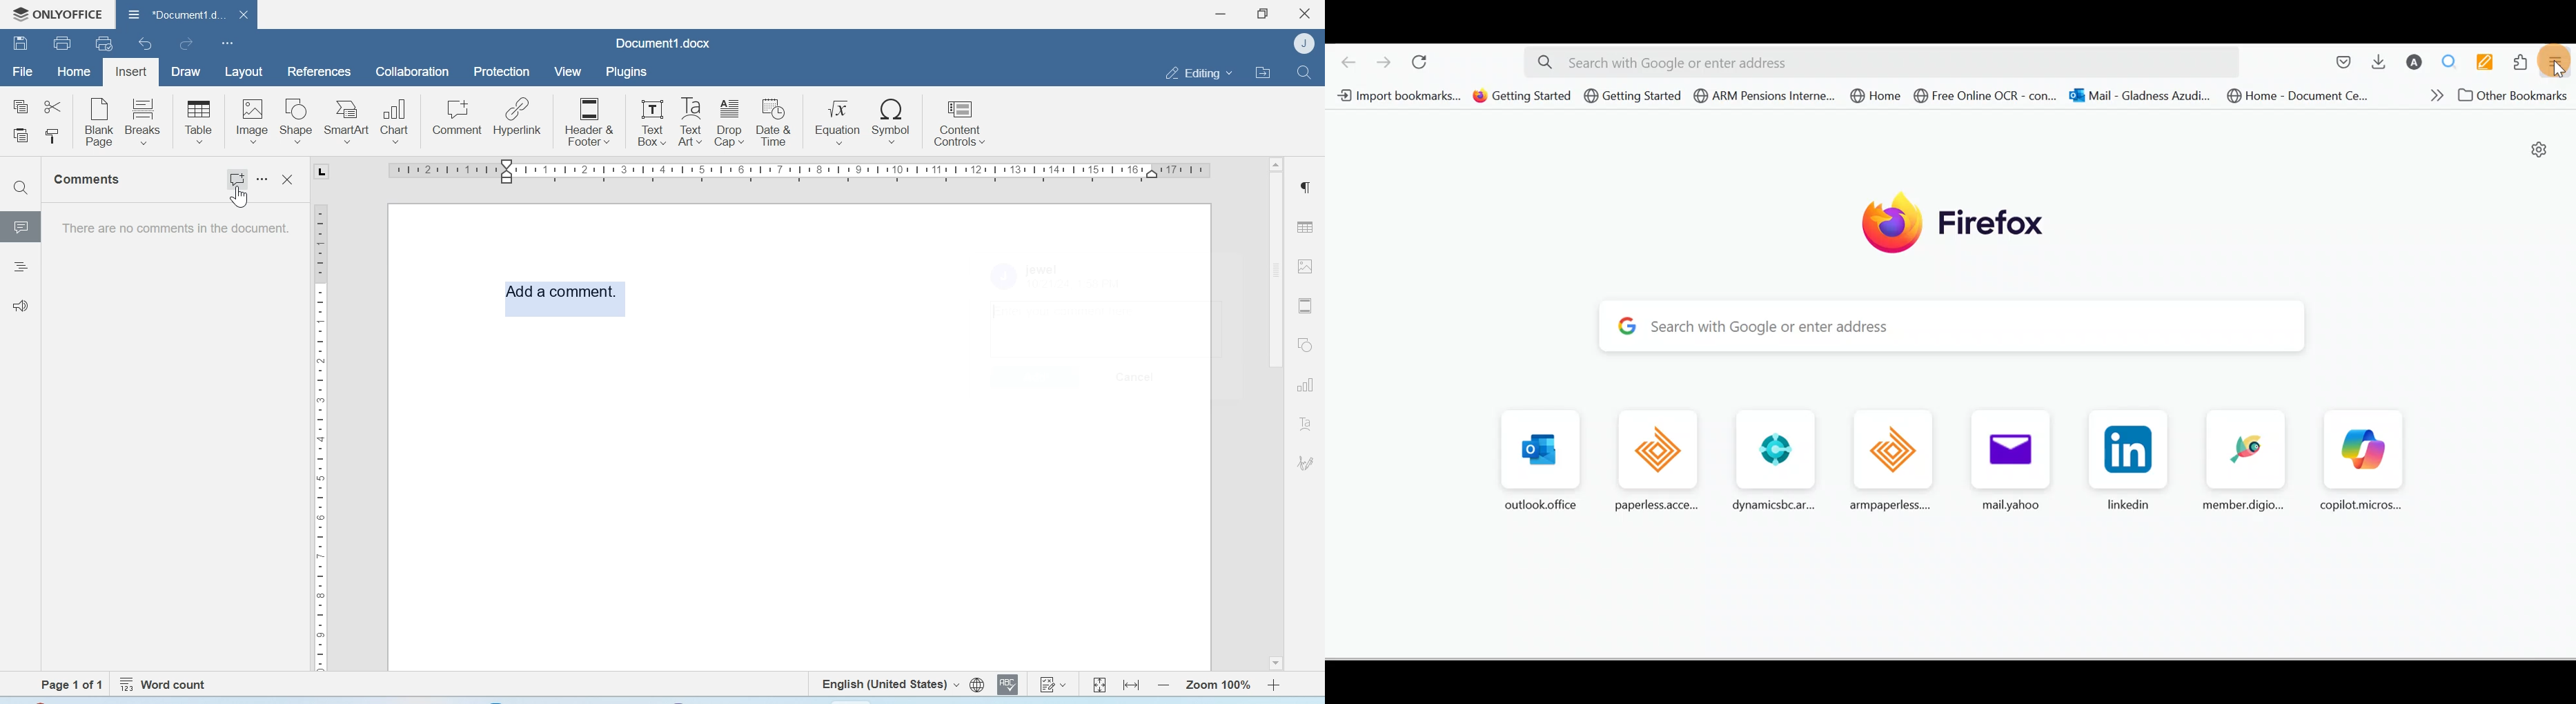 Image resolution: width=2576 pixels, height=728 pixels. I want to click on Search with Google or enter address, so click(1882, 63).